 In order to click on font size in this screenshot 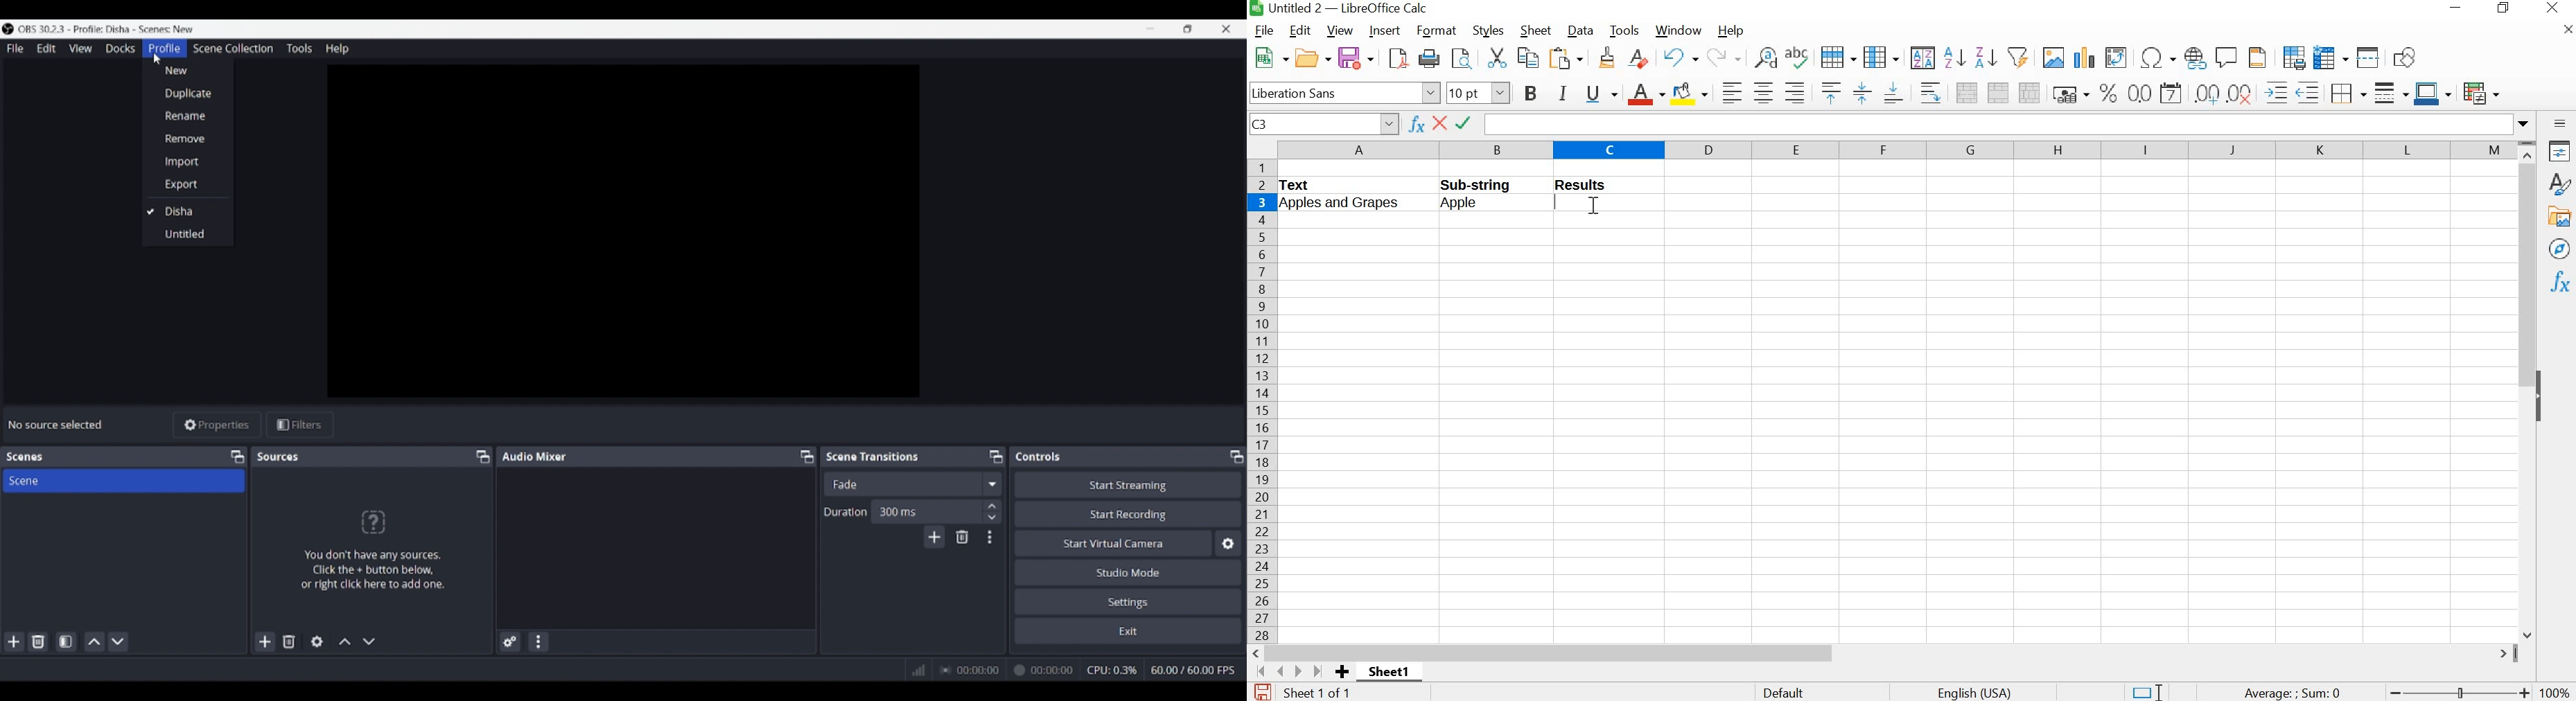, I will do `click(1478, 92)`.